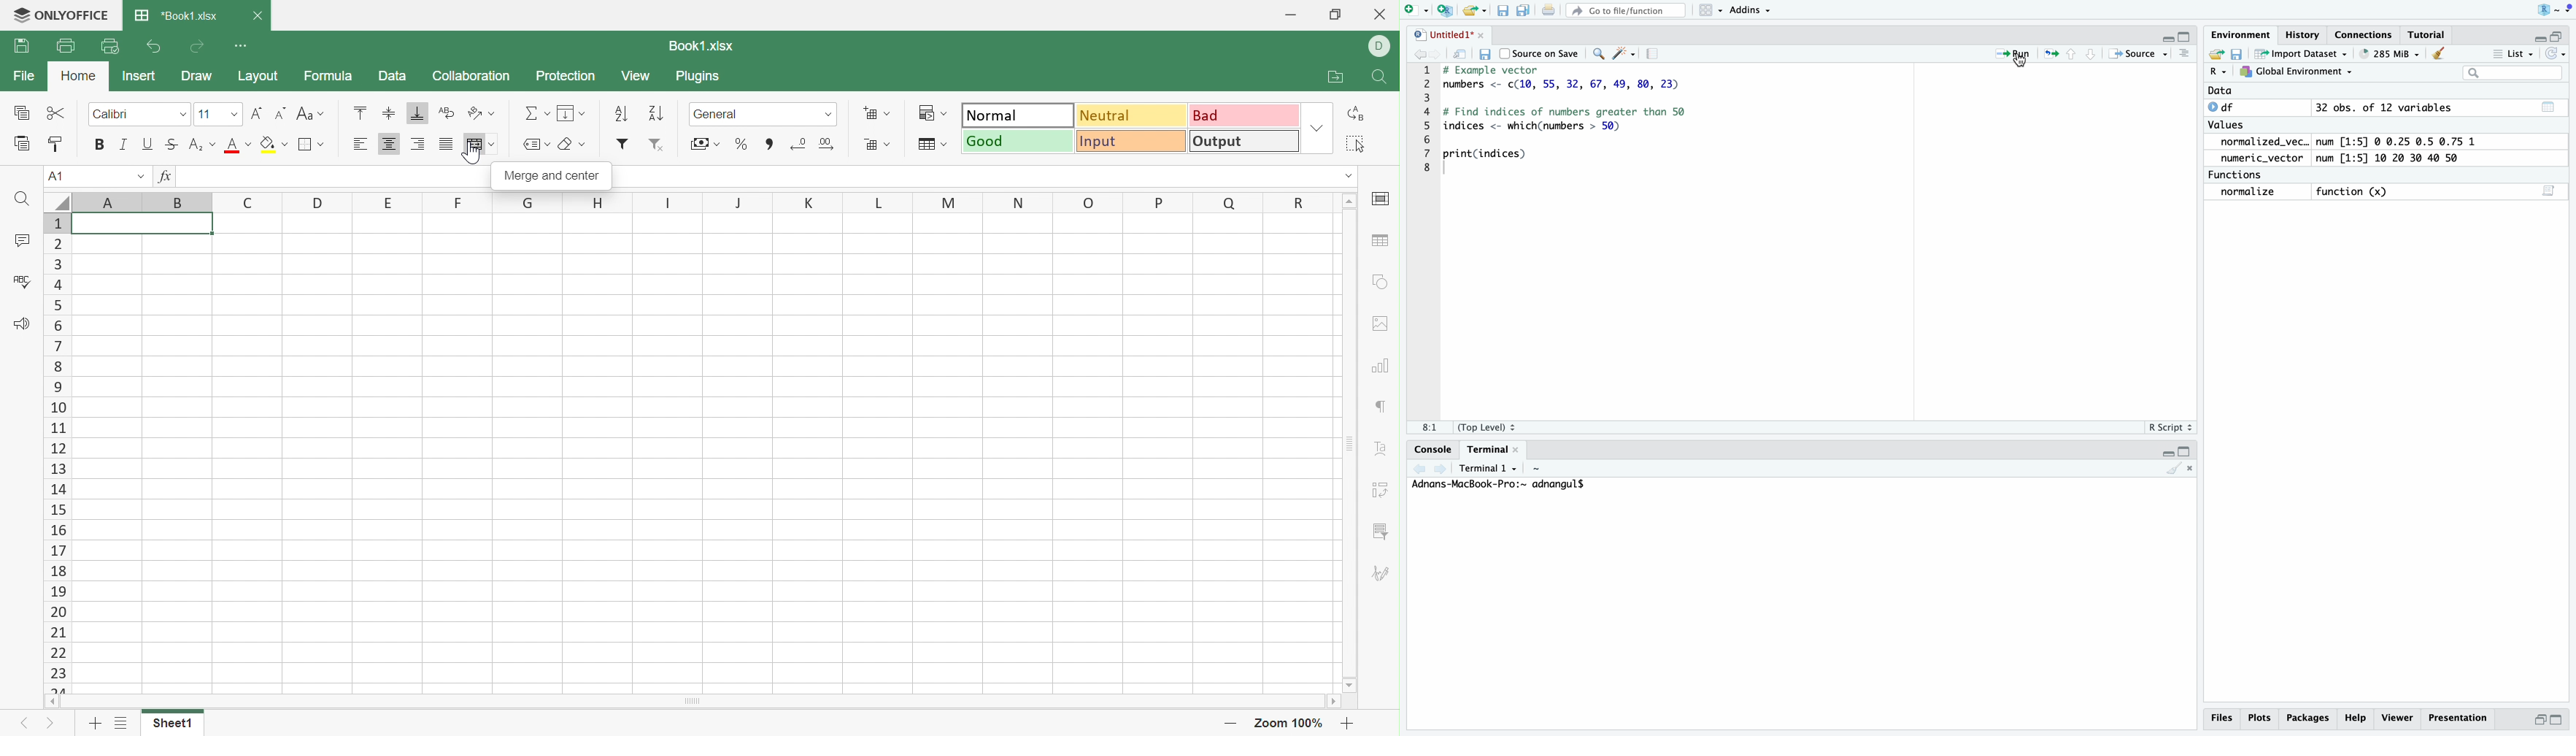  What do you see at coordinates (2263, 717) in the screenshot?
I see `Plots` at bounding box center [2263, 717].